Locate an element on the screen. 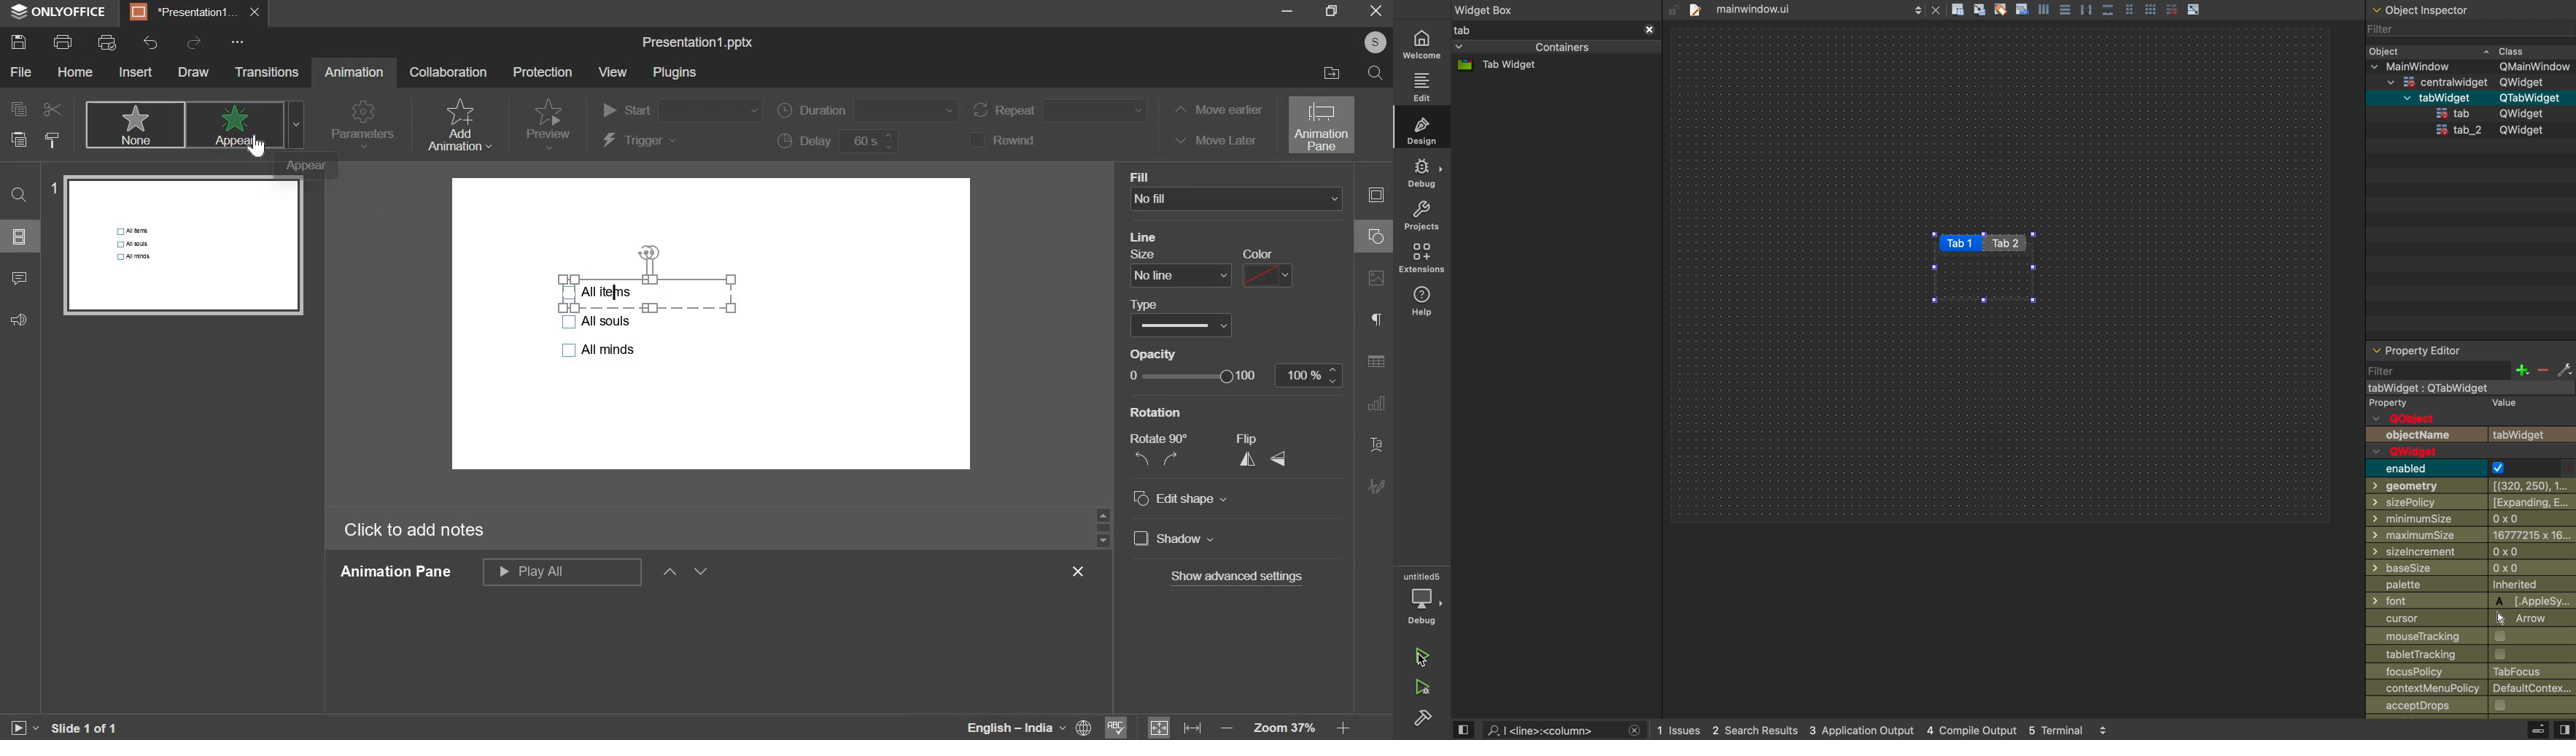 The image size is (2576, 756). grid view large is located at coordinates (2150, 9).